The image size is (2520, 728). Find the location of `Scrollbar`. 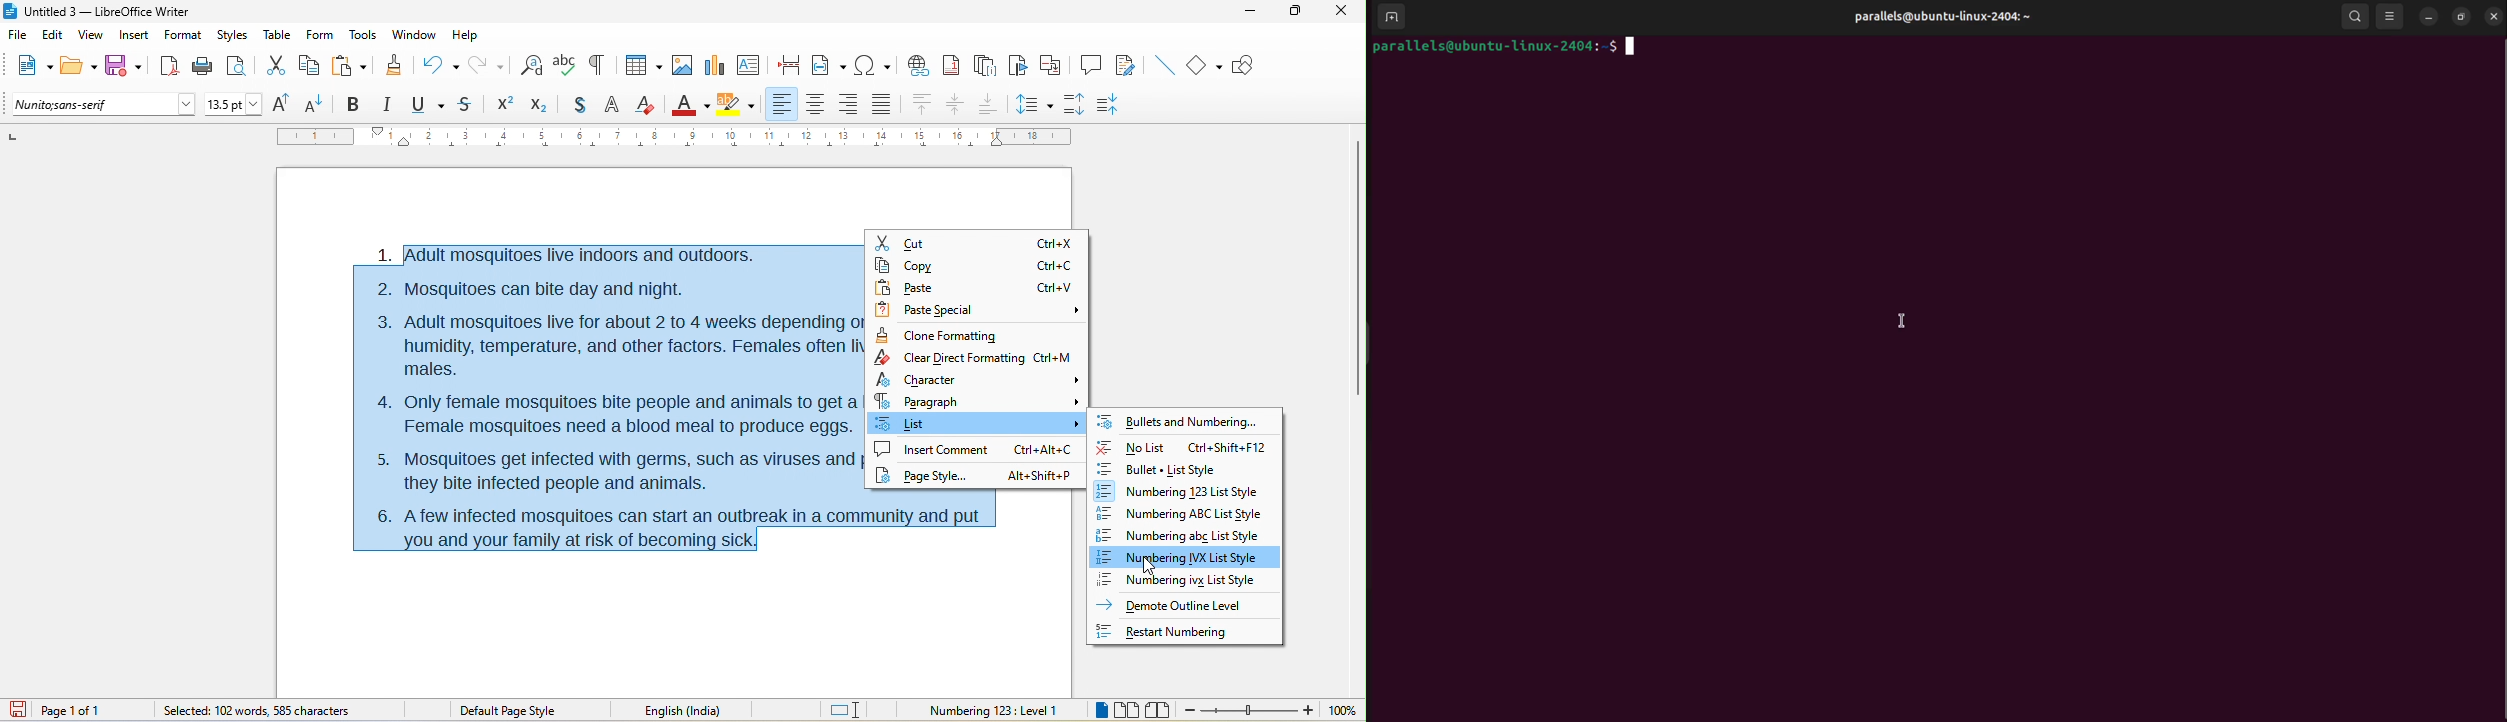

Scrollbar is located at coordinates (2501, 379).